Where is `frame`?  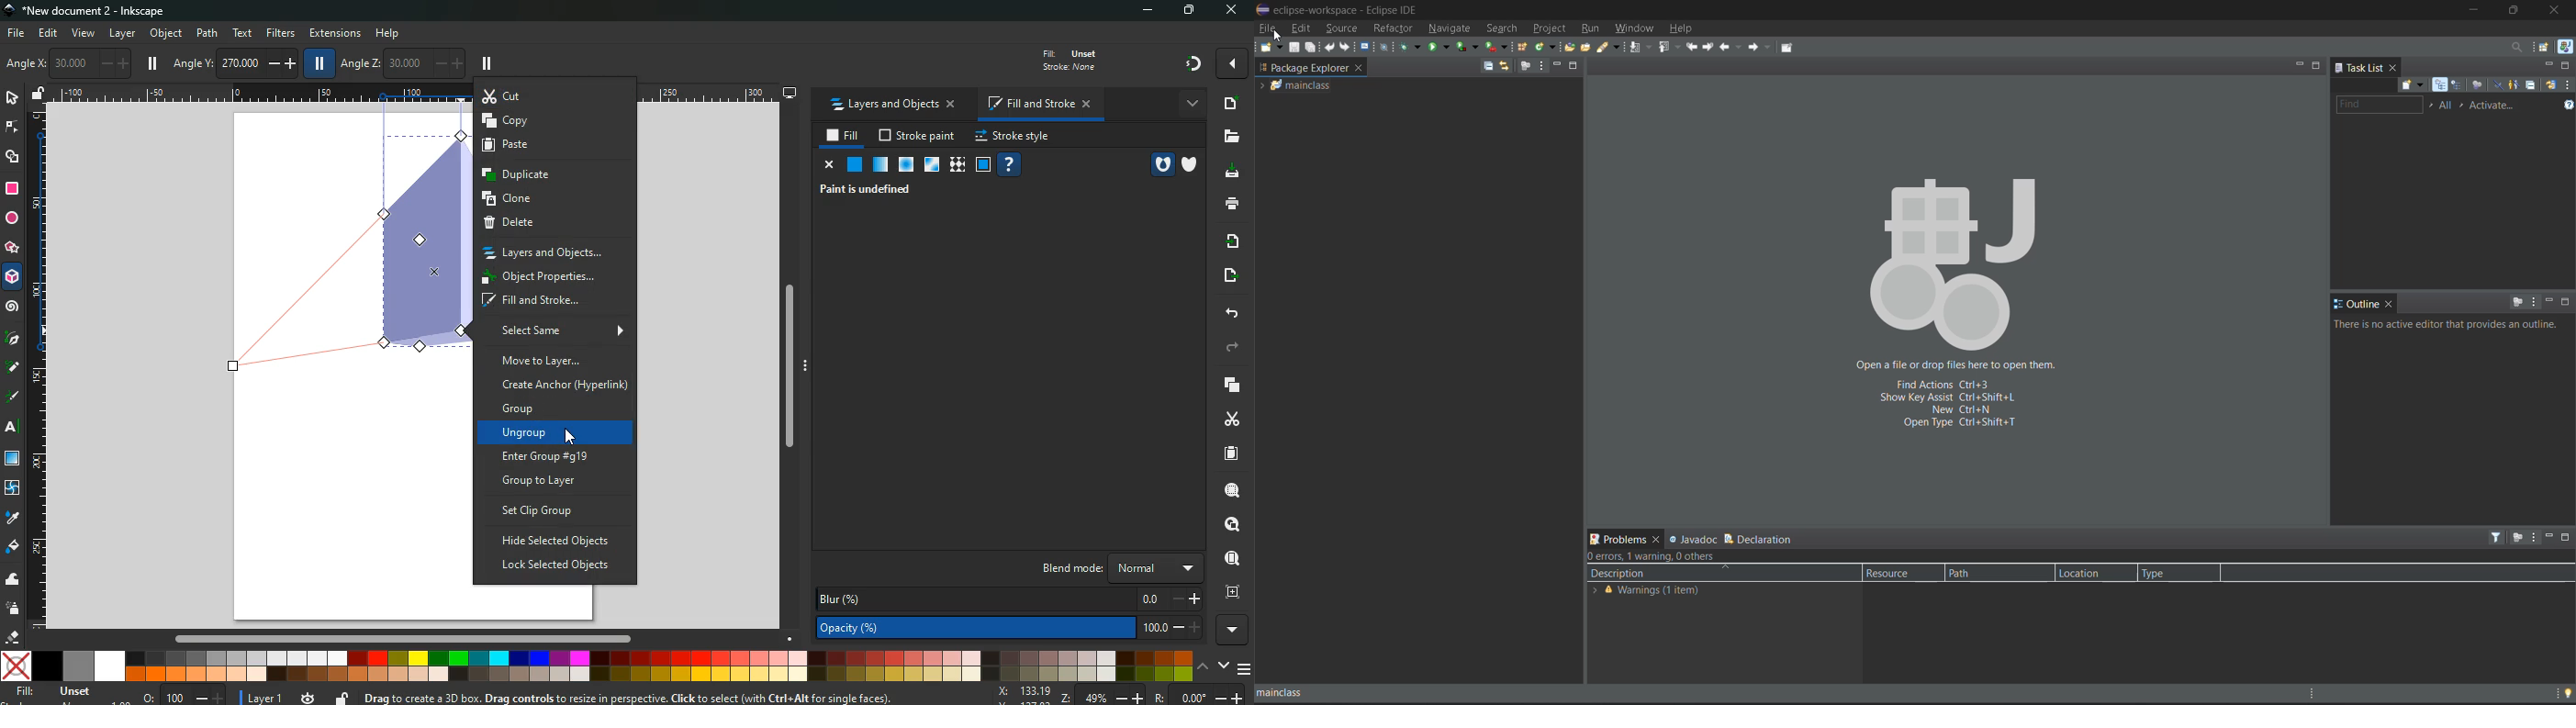
frame is located at coordinates (1230, 592).